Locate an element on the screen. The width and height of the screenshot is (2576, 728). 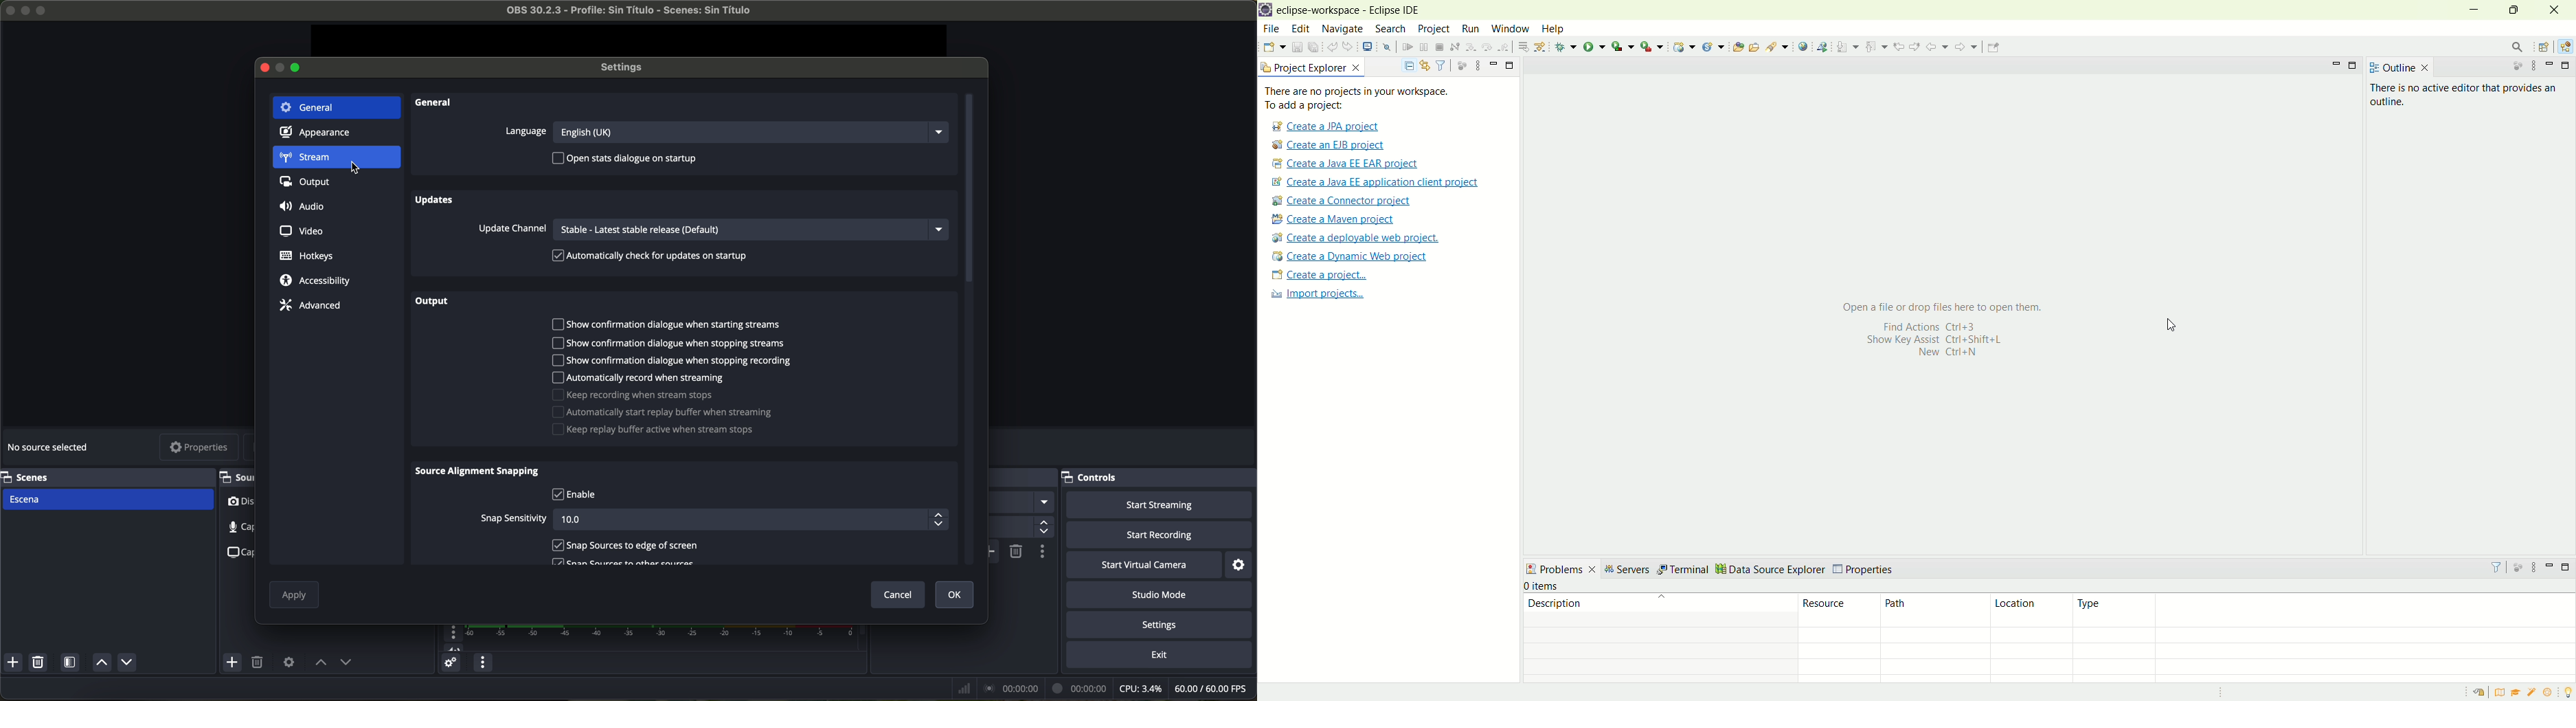
fade is located at coordinates (1022, 503).